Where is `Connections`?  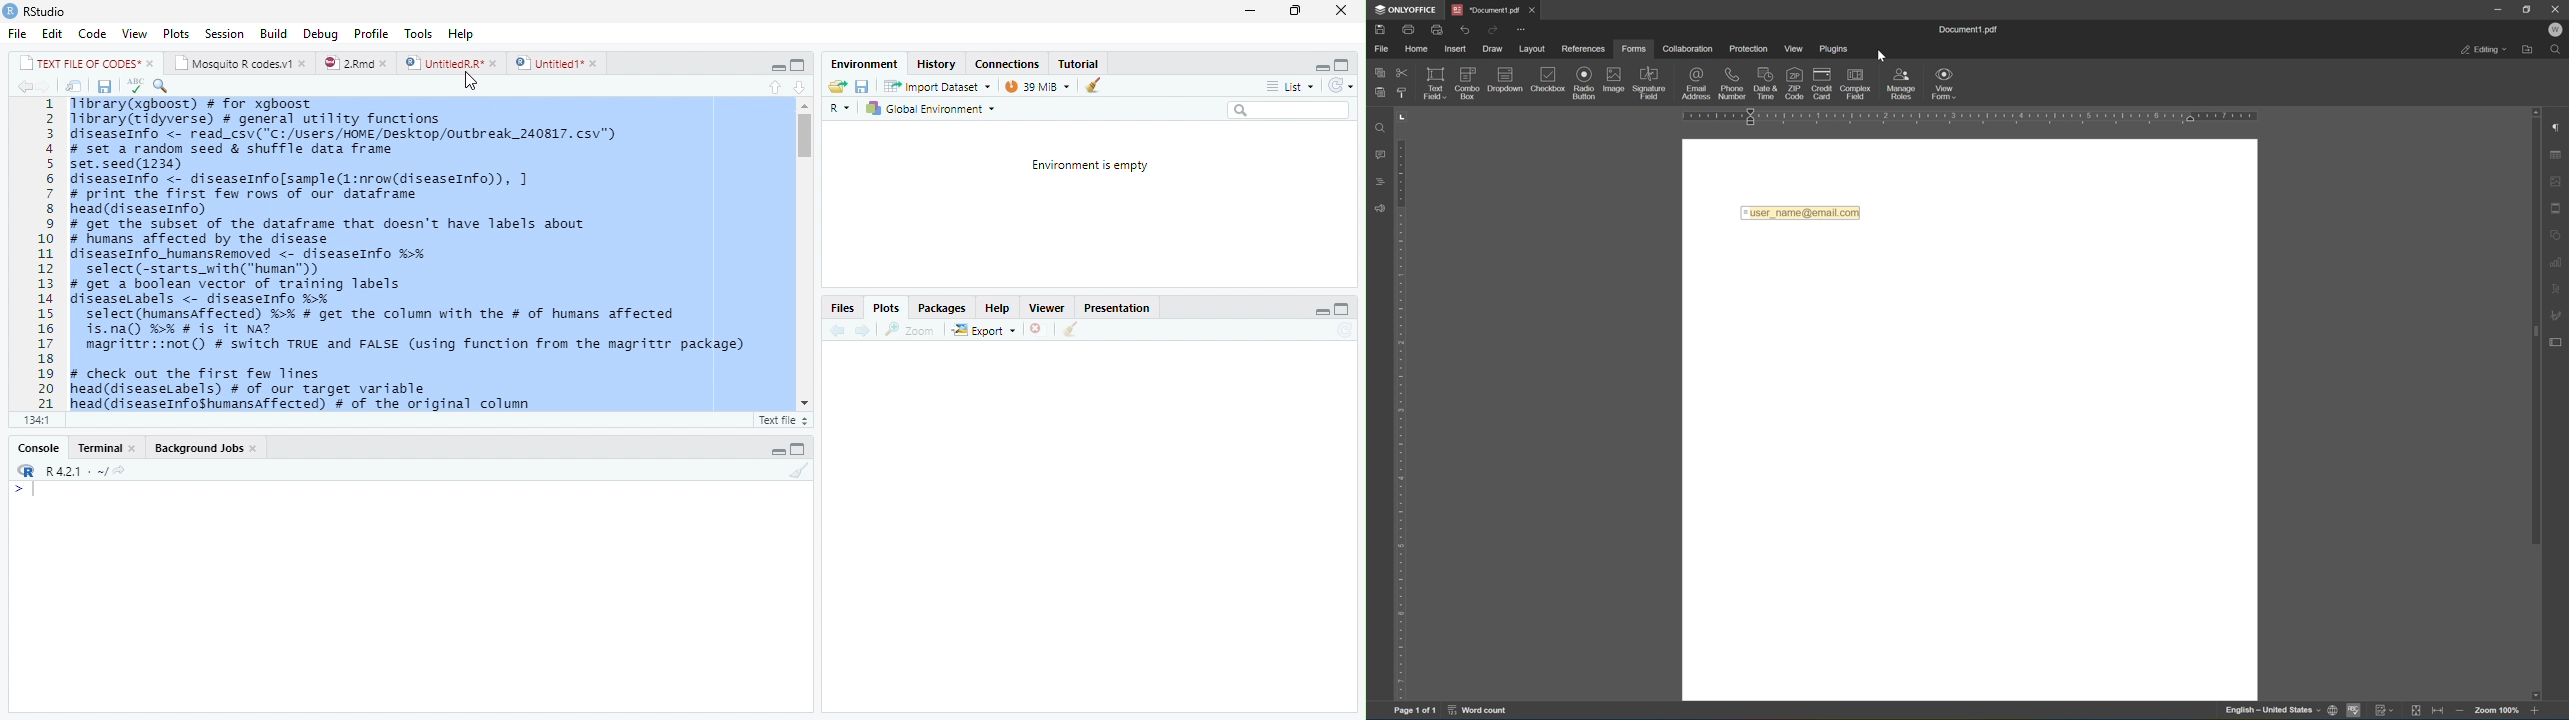 Connections is located at coordinates (1007, 64).